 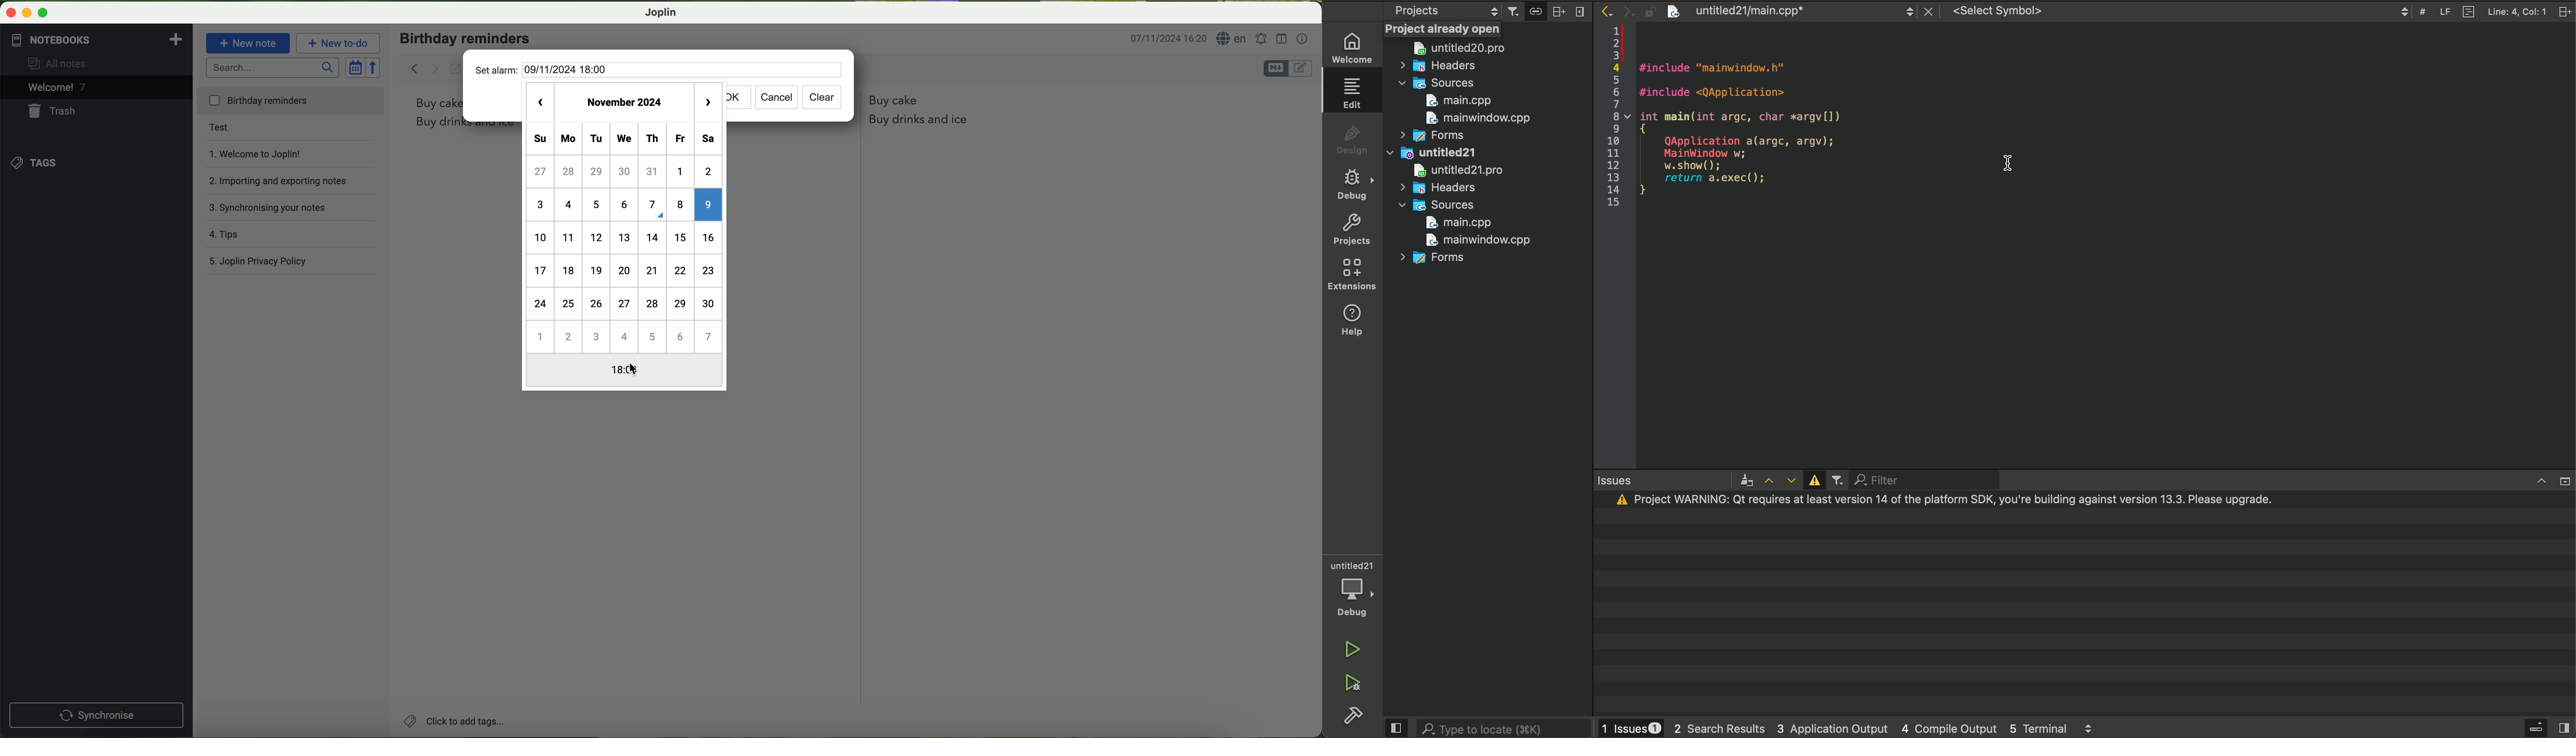 I want to click on cursor, so click(x=628, y=369).